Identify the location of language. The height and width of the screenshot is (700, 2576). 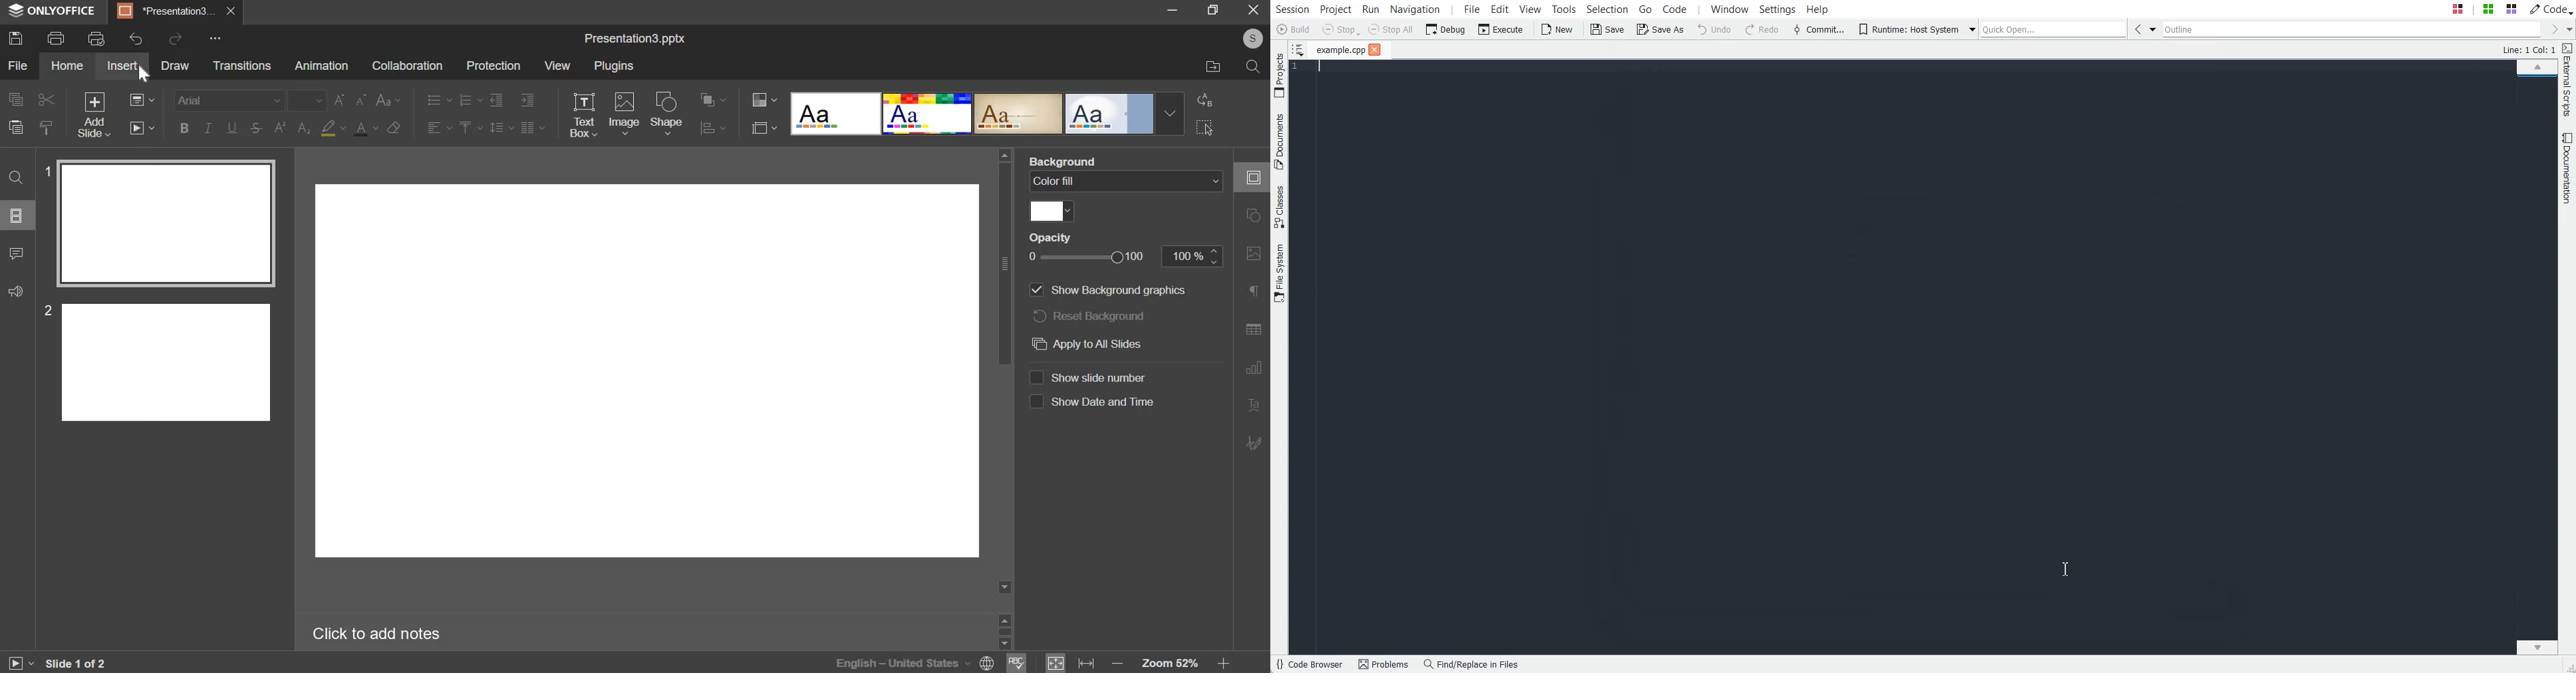
(884, 662).